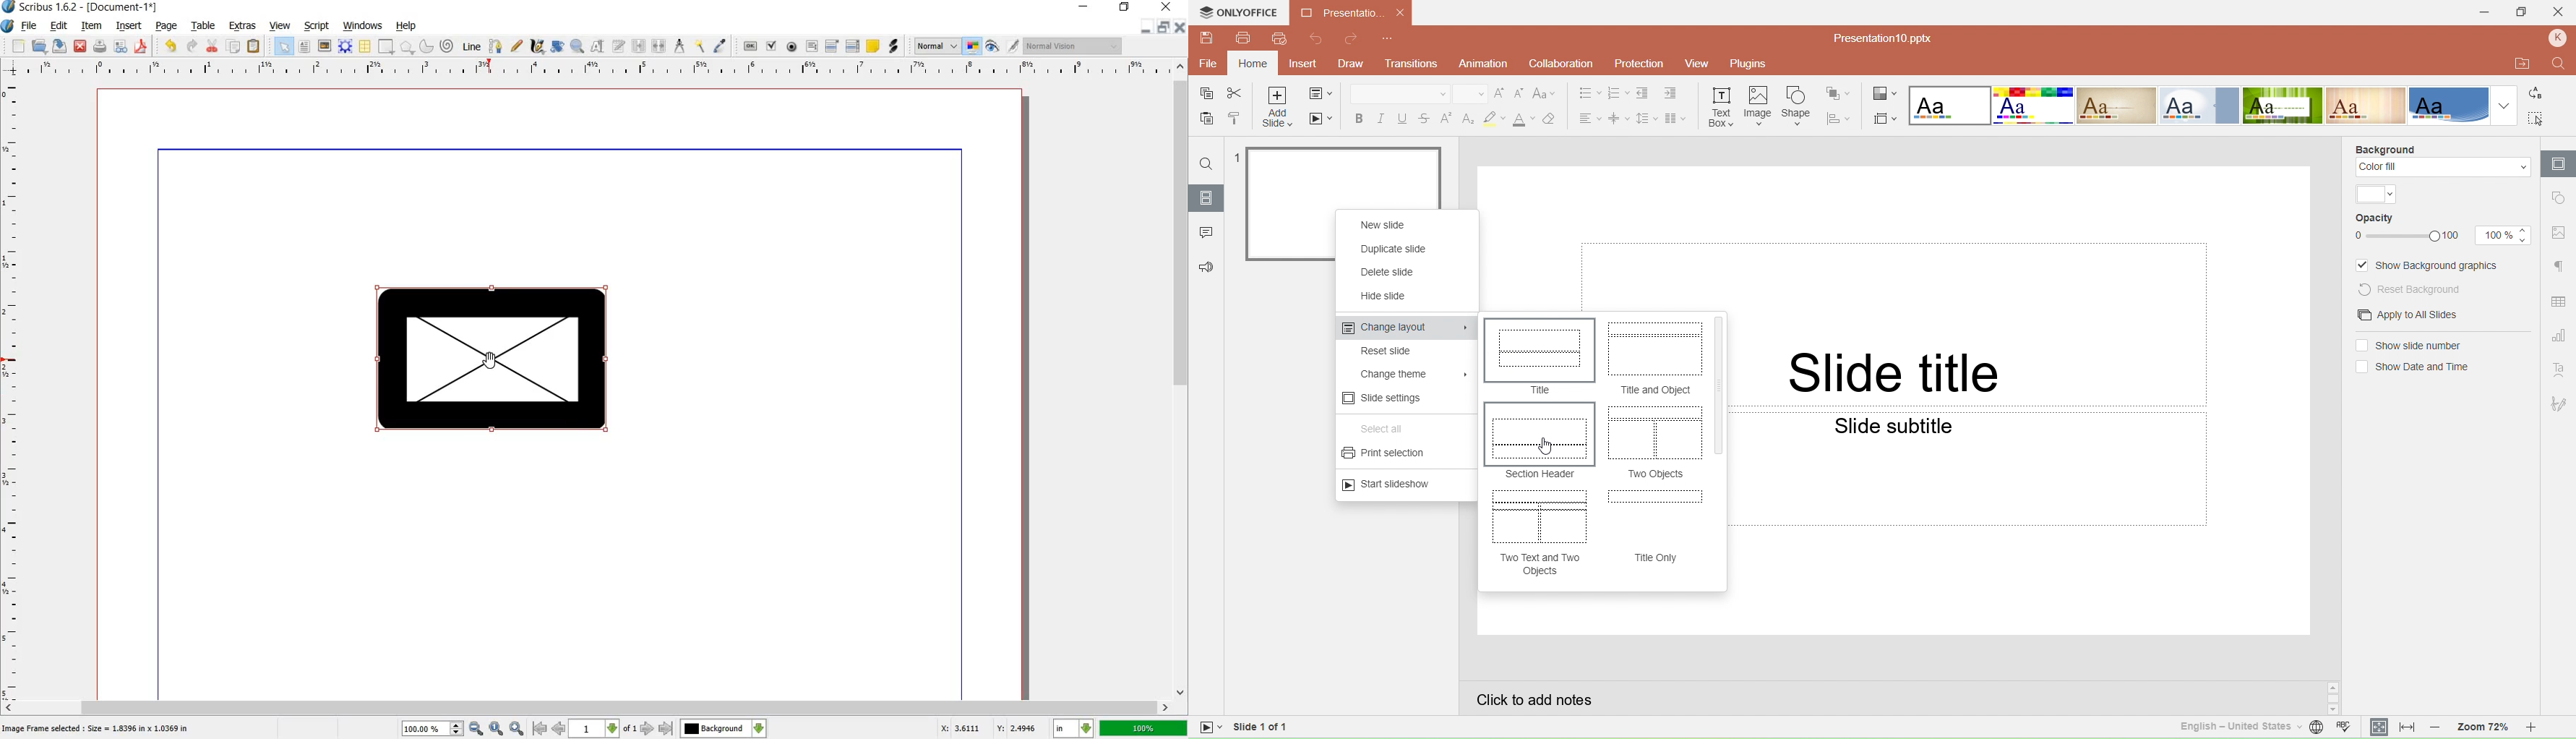 The height and width of the screenshot is (756, 2576). Describe the element at coordinates (100, 728) in the screenshot. I see `Image Frame selected: Size= 1.8396 in * 1.0369 in` at that location.